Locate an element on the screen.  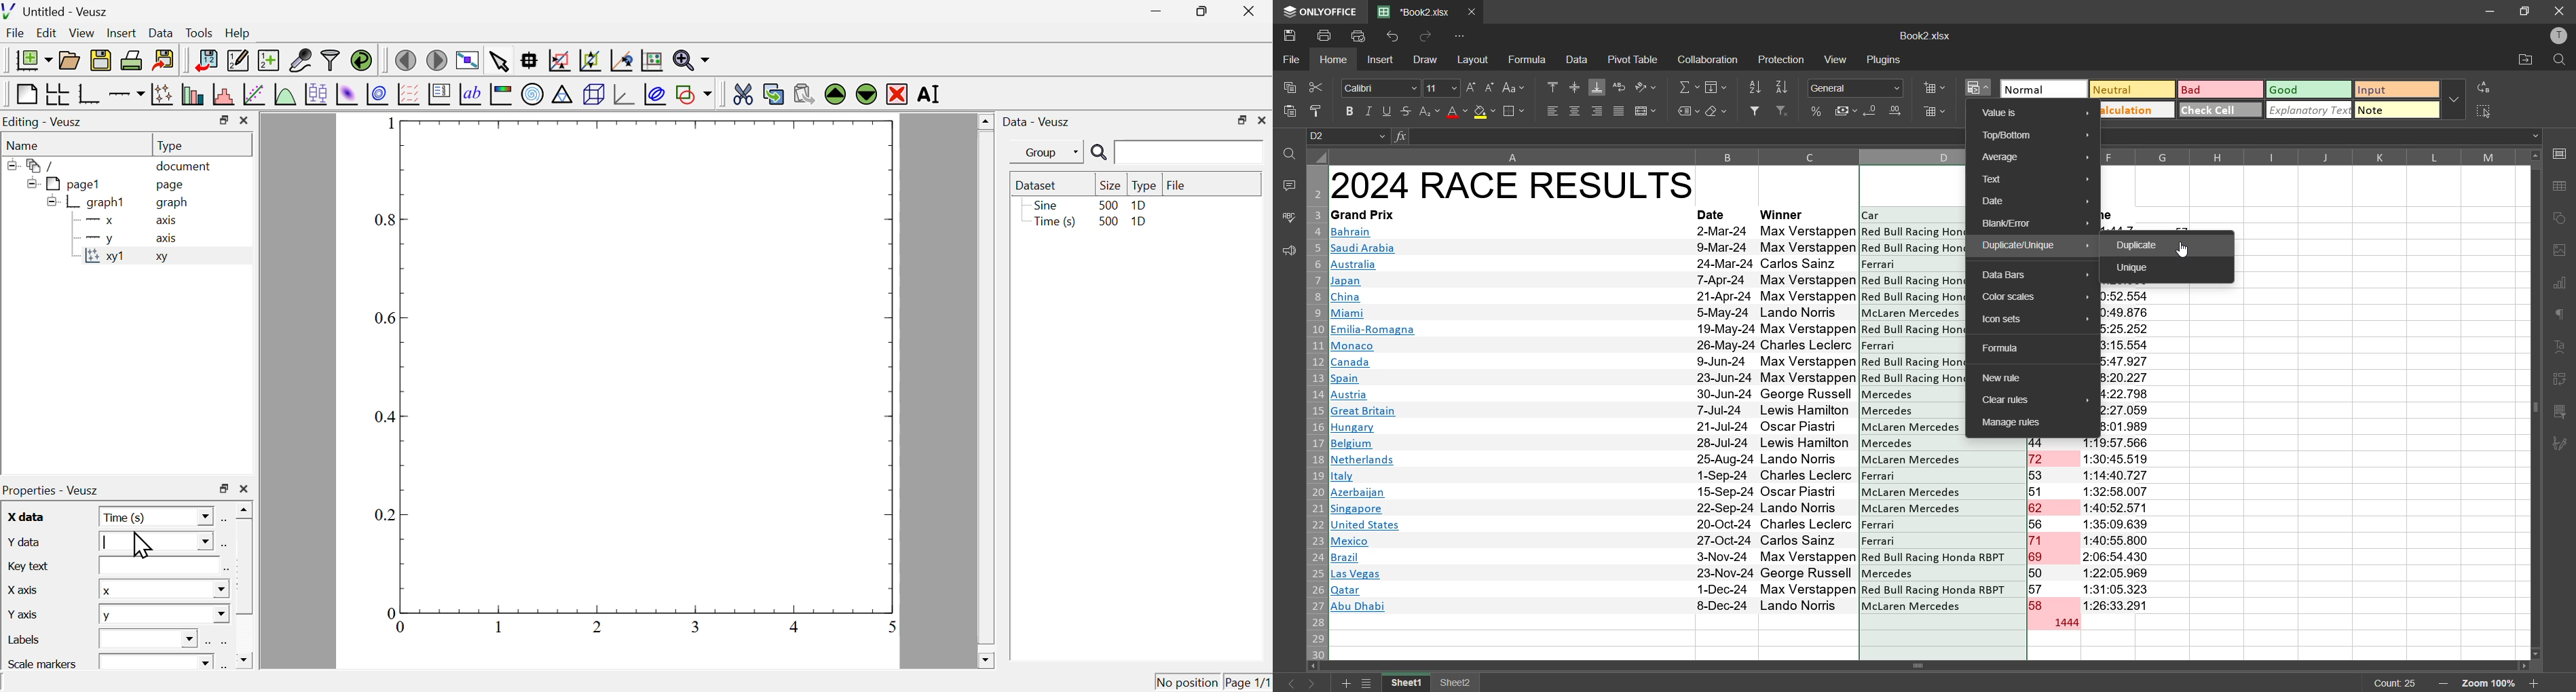
draw is located at coordinates (1423, 59).